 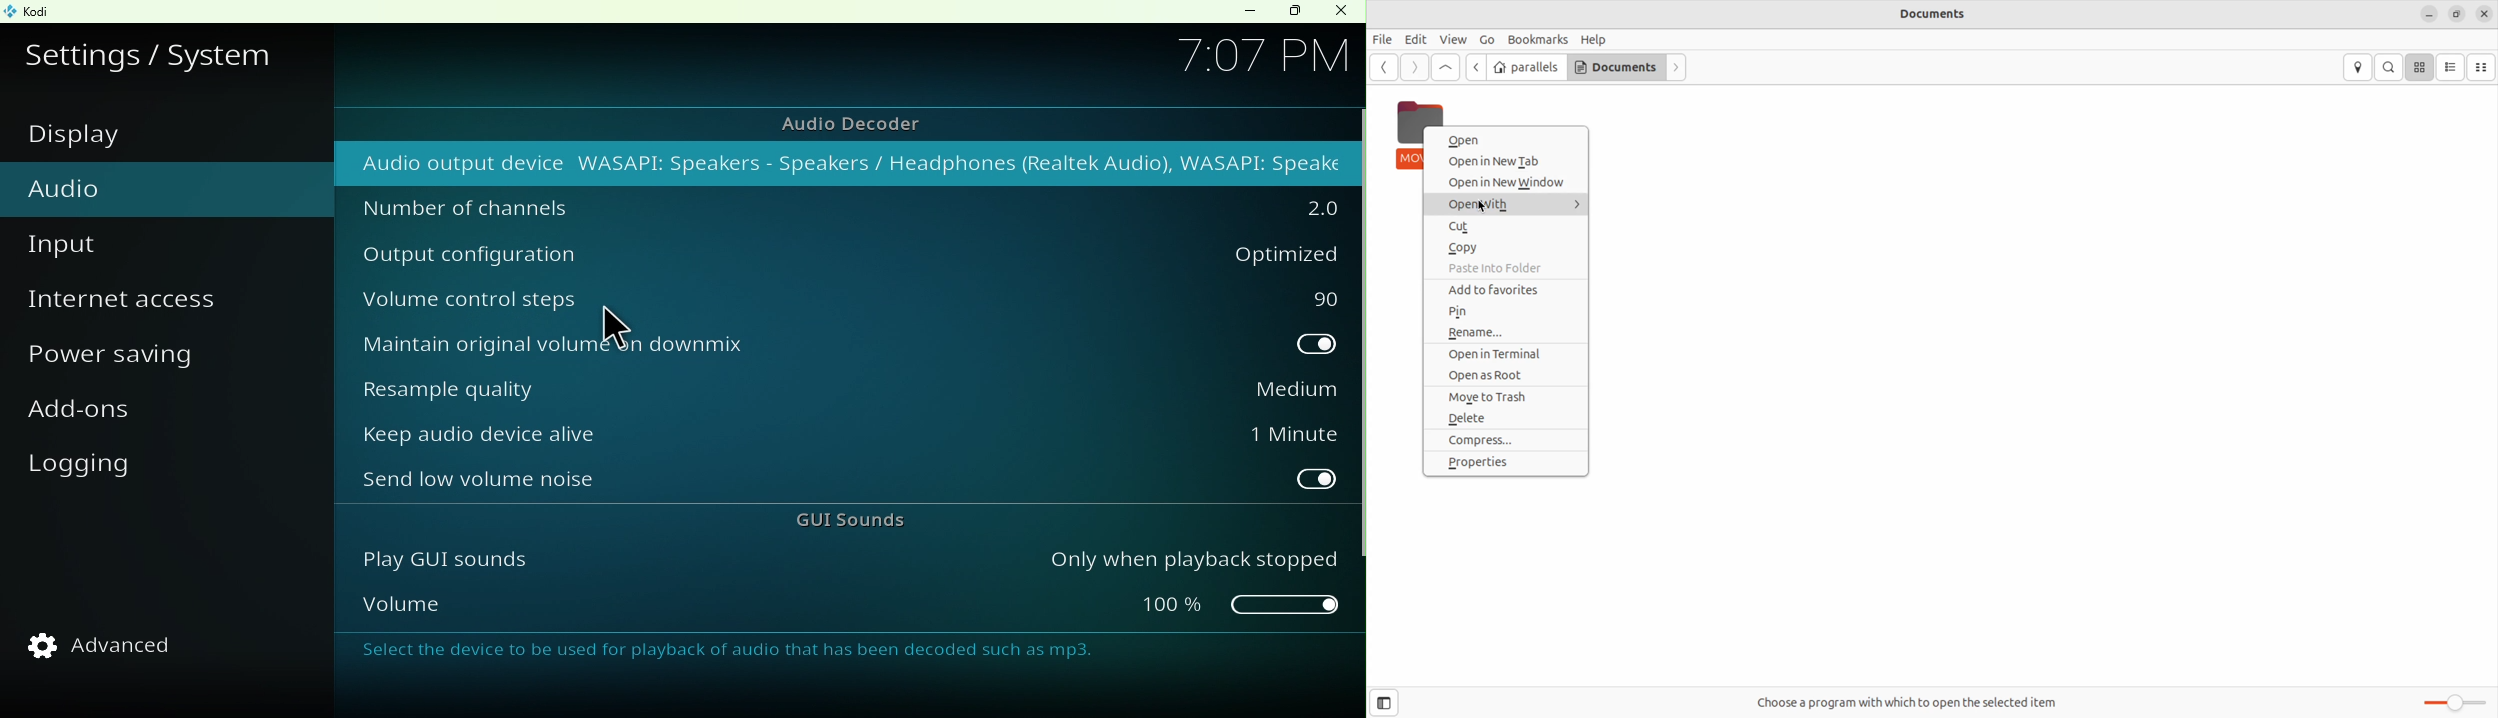 I want to click on Bookmarks, so click(x=1537, y=39).